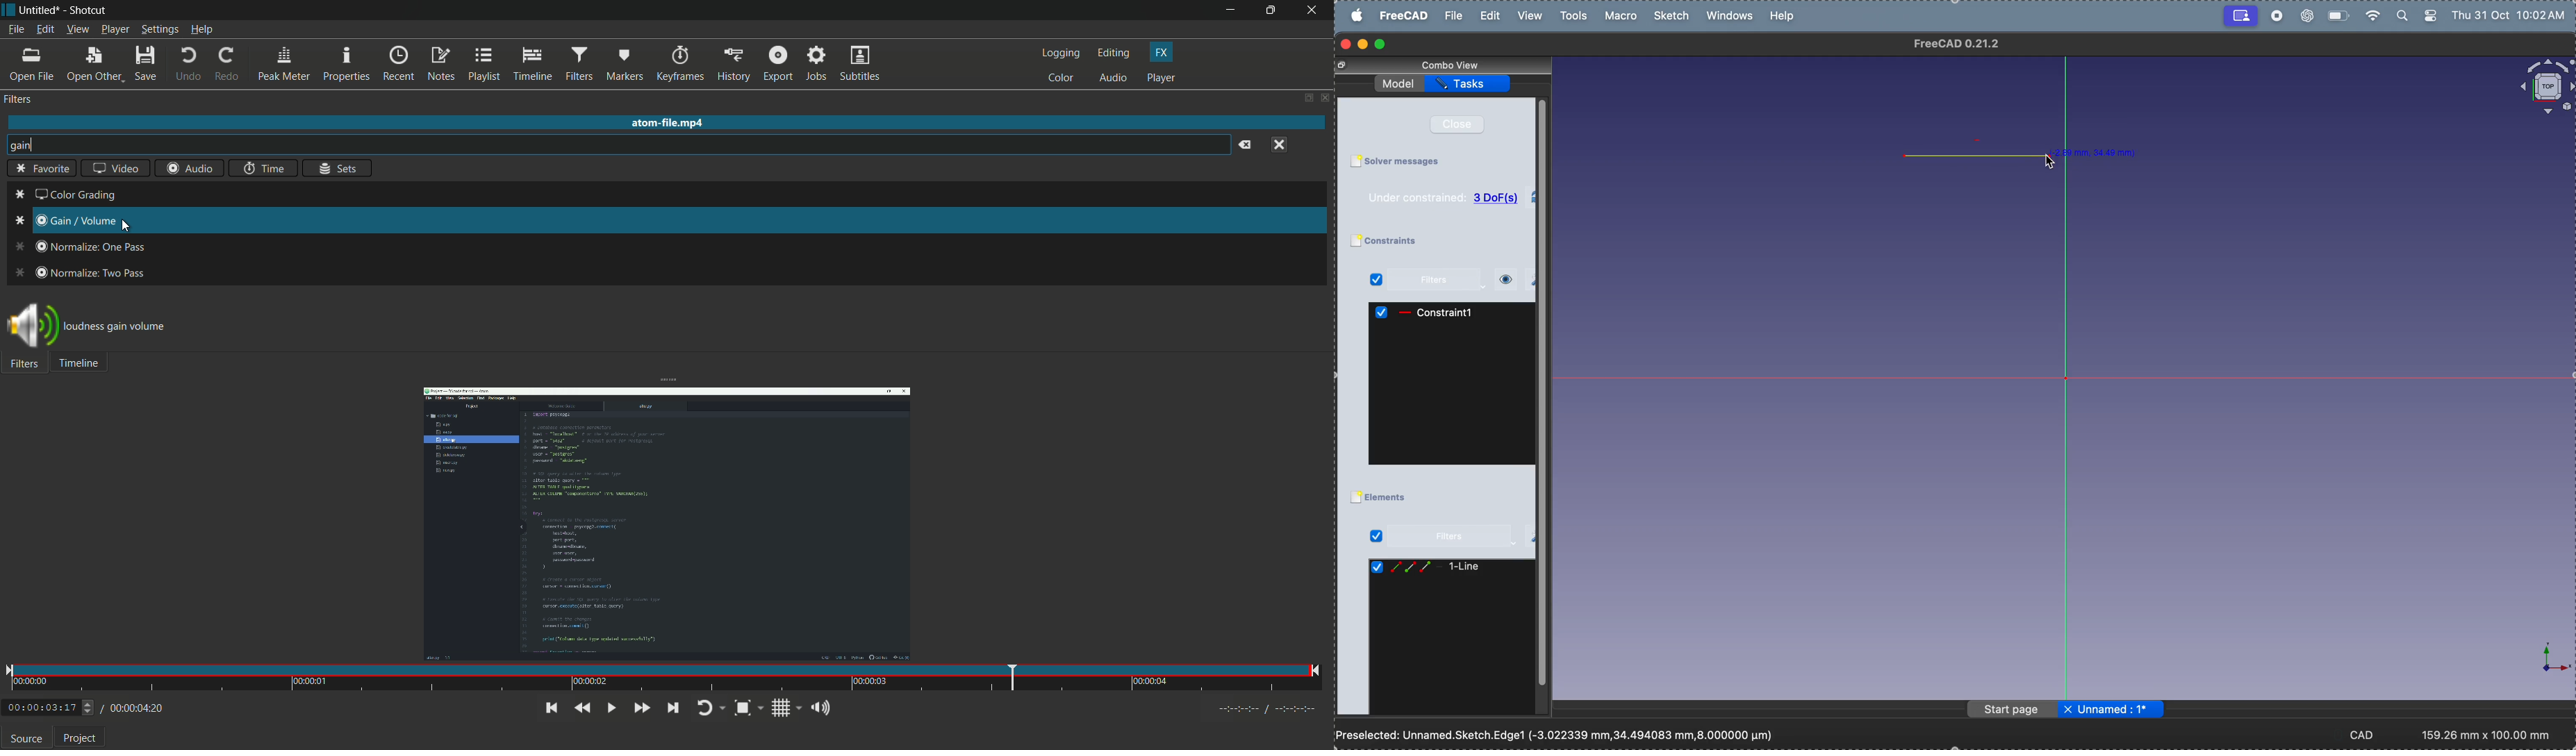  I want to click on clear search, so click(1245, 146).